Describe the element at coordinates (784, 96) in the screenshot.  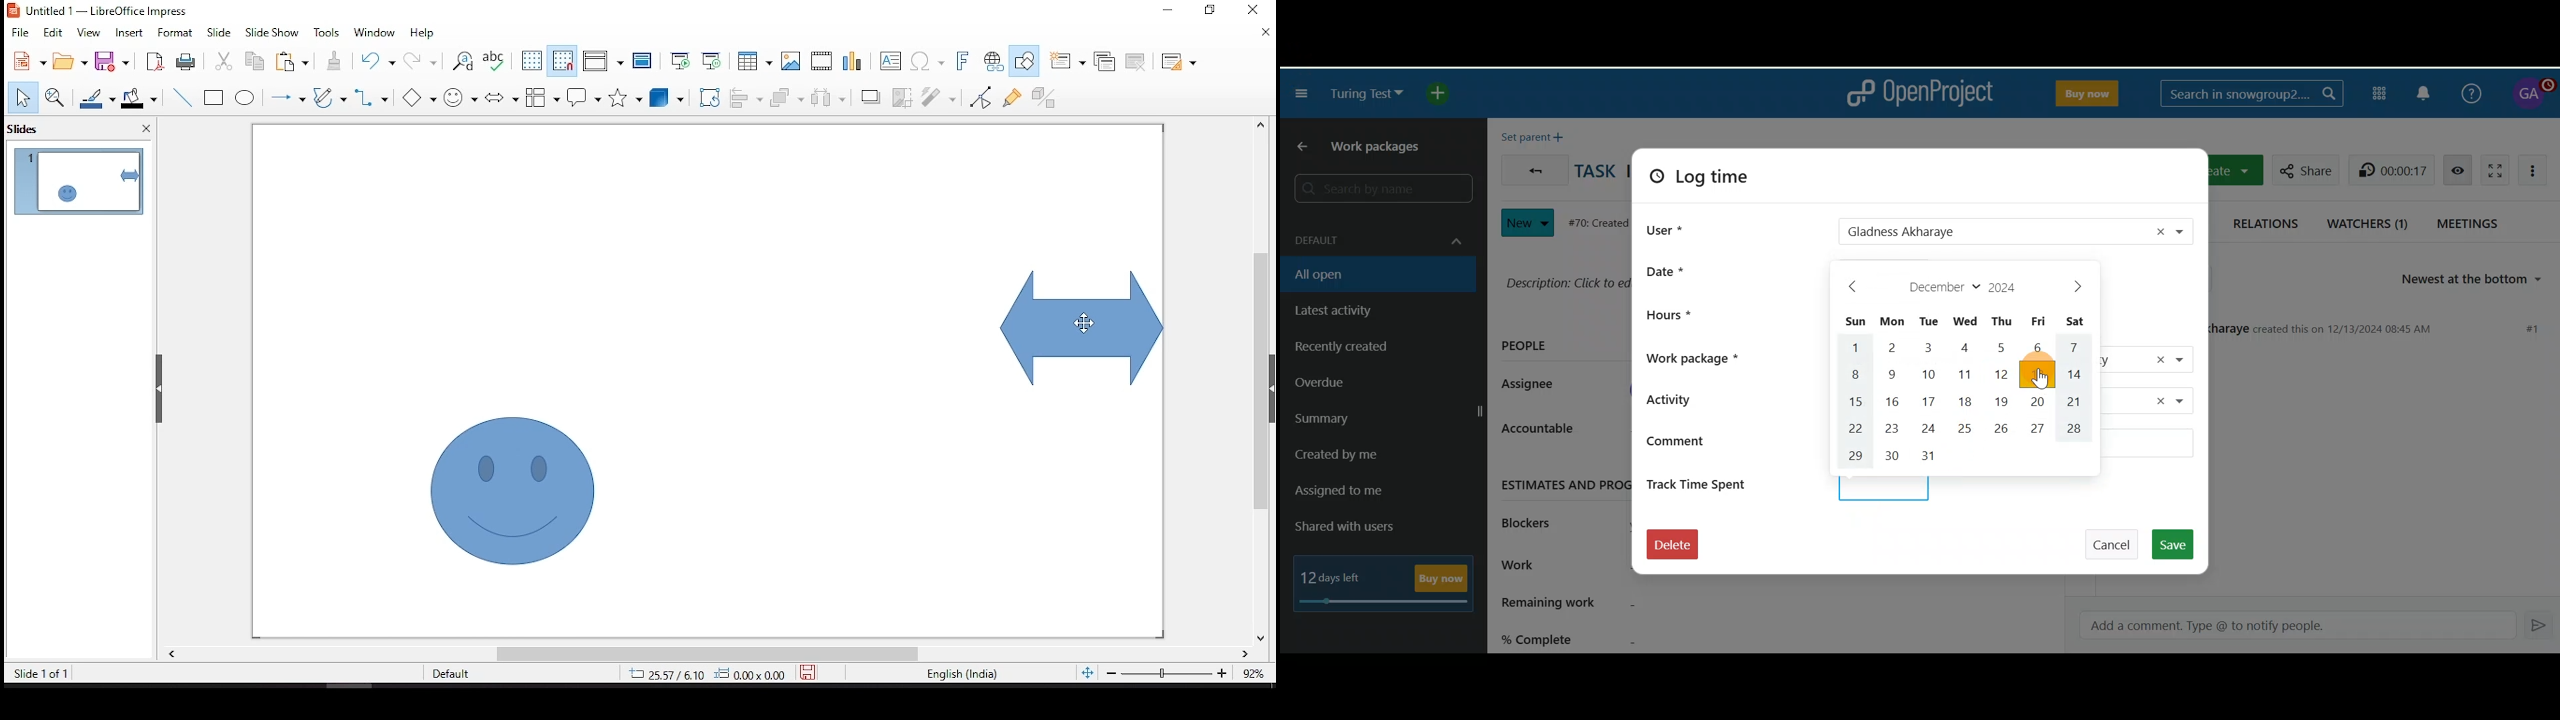
I see `arrange` at that location.